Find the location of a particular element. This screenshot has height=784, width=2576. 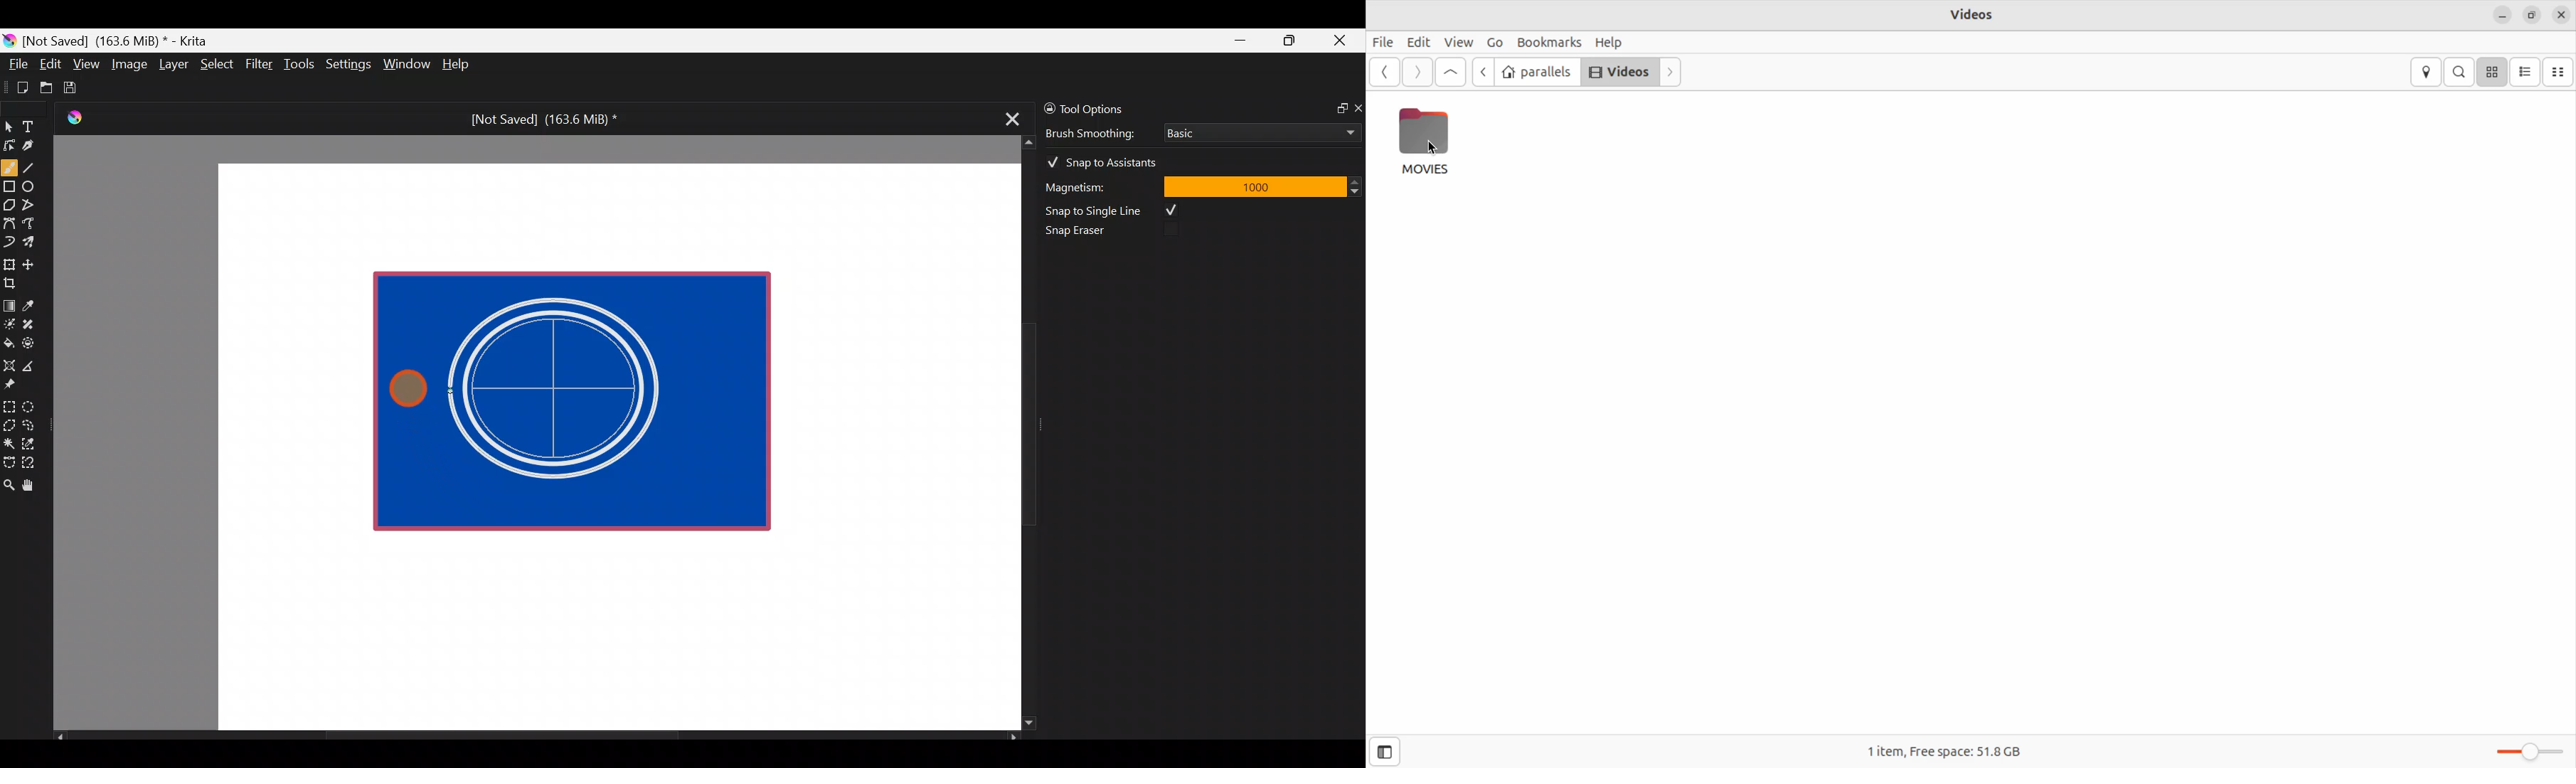

Crop the image to an area is located at coordinates (14, 282).